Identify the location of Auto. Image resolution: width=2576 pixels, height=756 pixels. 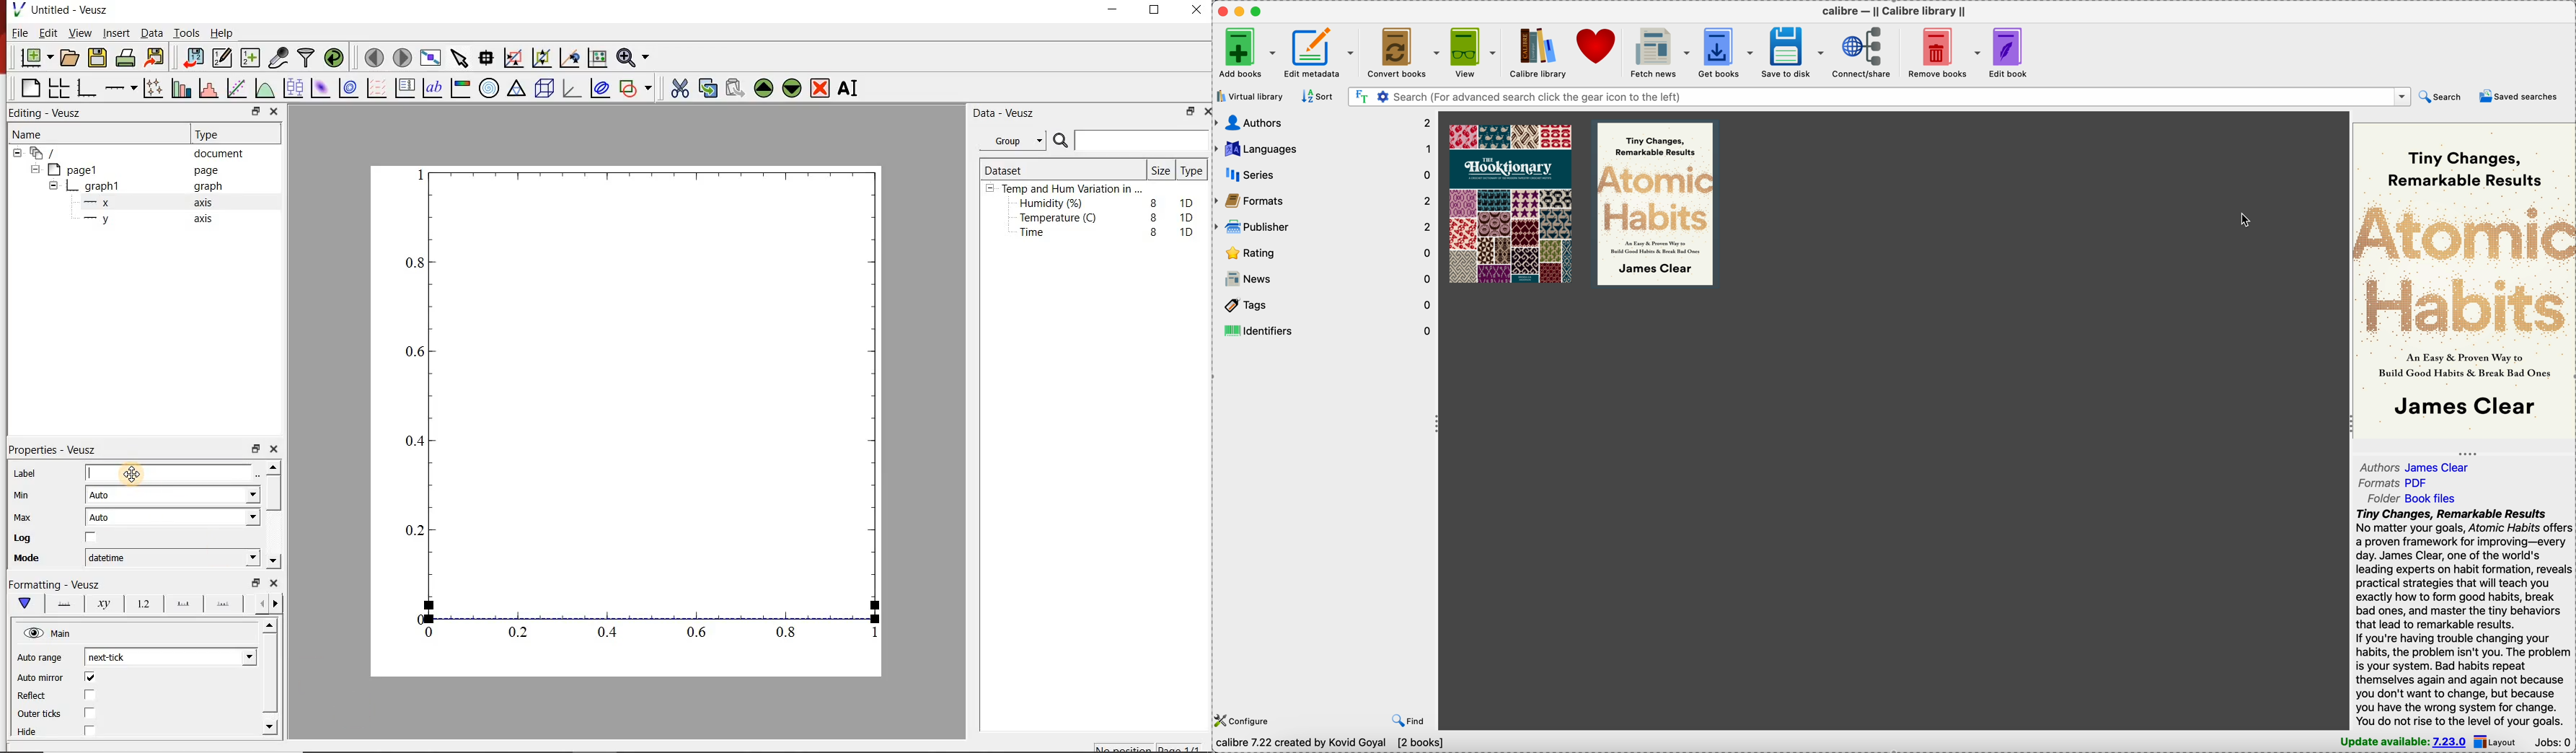
(107, 519).